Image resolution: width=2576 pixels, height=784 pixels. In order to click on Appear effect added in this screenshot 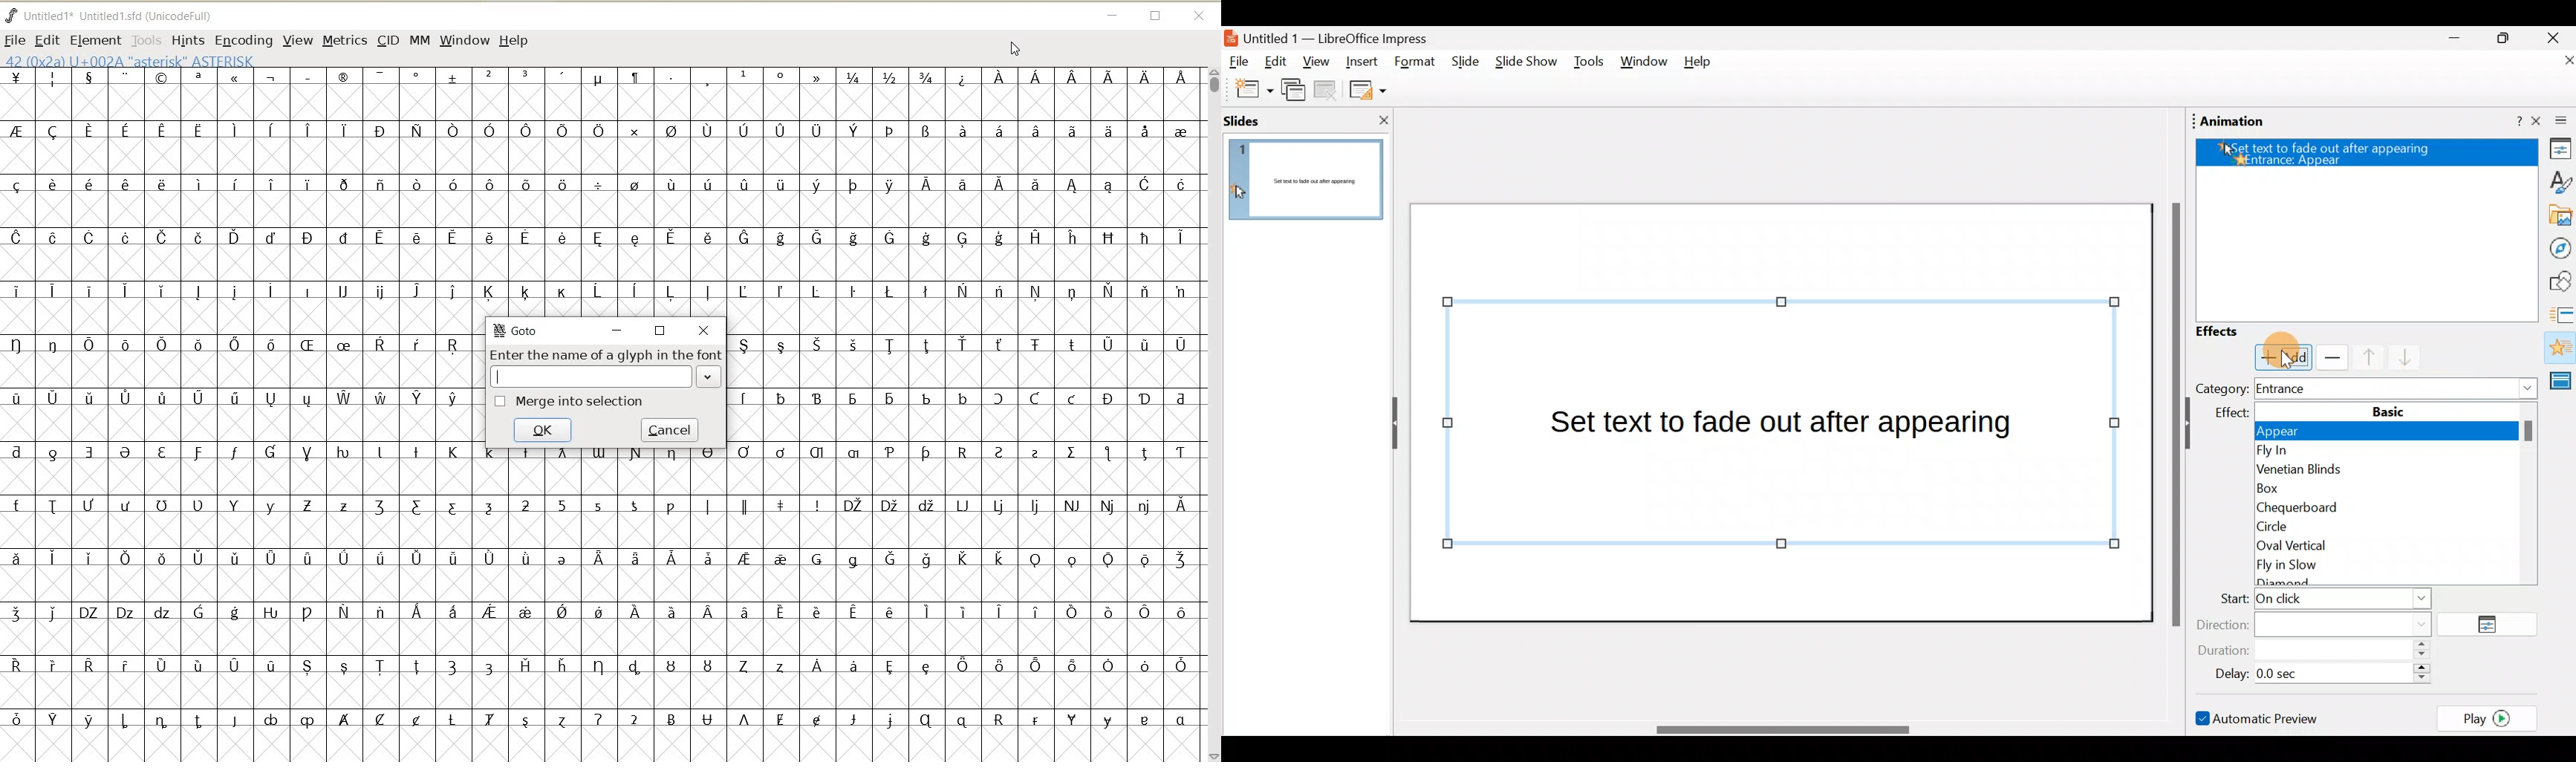, I will do `click(2361, 155)`.